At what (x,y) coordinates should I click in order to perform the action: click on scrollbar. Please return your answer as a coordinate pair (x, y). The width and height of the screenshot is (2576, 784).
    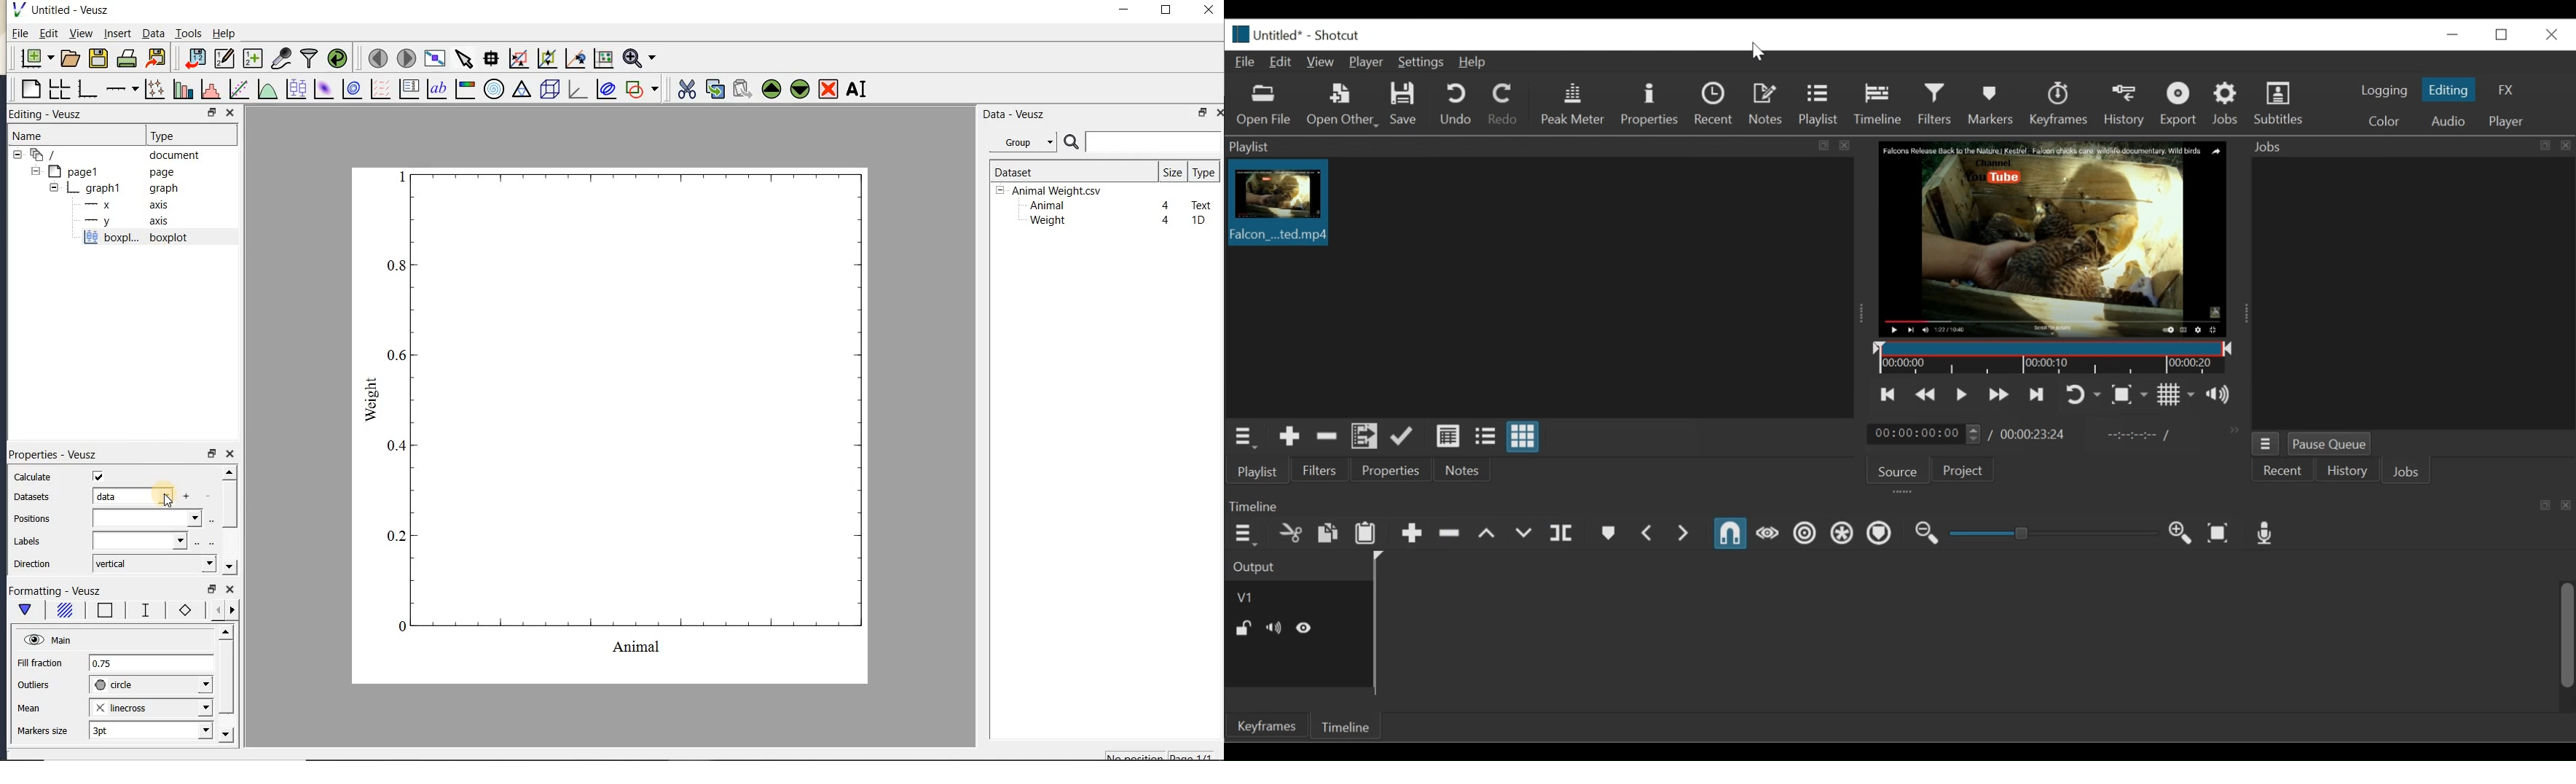
    Looking at the image, I should click on (229, 520).